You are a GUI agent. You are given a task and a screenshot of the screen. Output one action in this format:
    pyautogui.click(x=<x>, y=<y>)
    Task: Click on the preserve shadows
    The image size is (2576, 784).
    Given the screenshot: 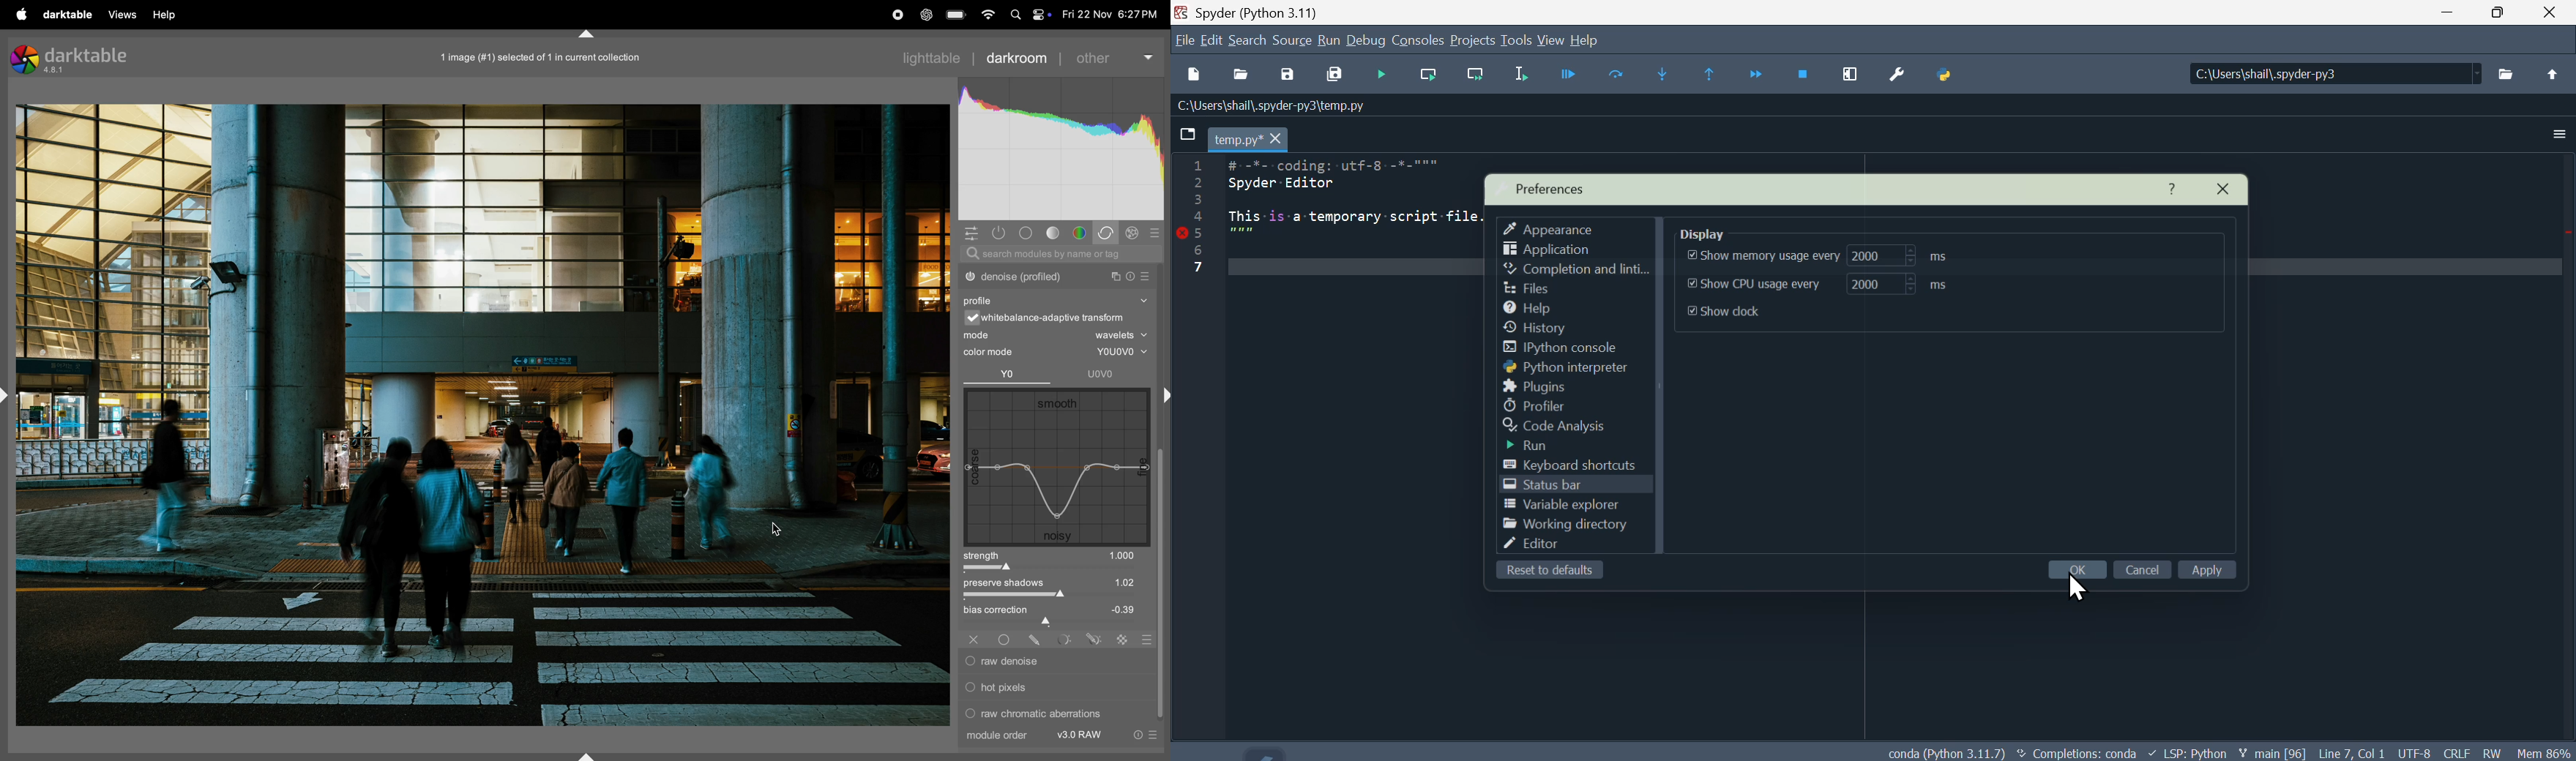 What is the action you would take?
    pyautogui.click(x=1055, y=588)
    